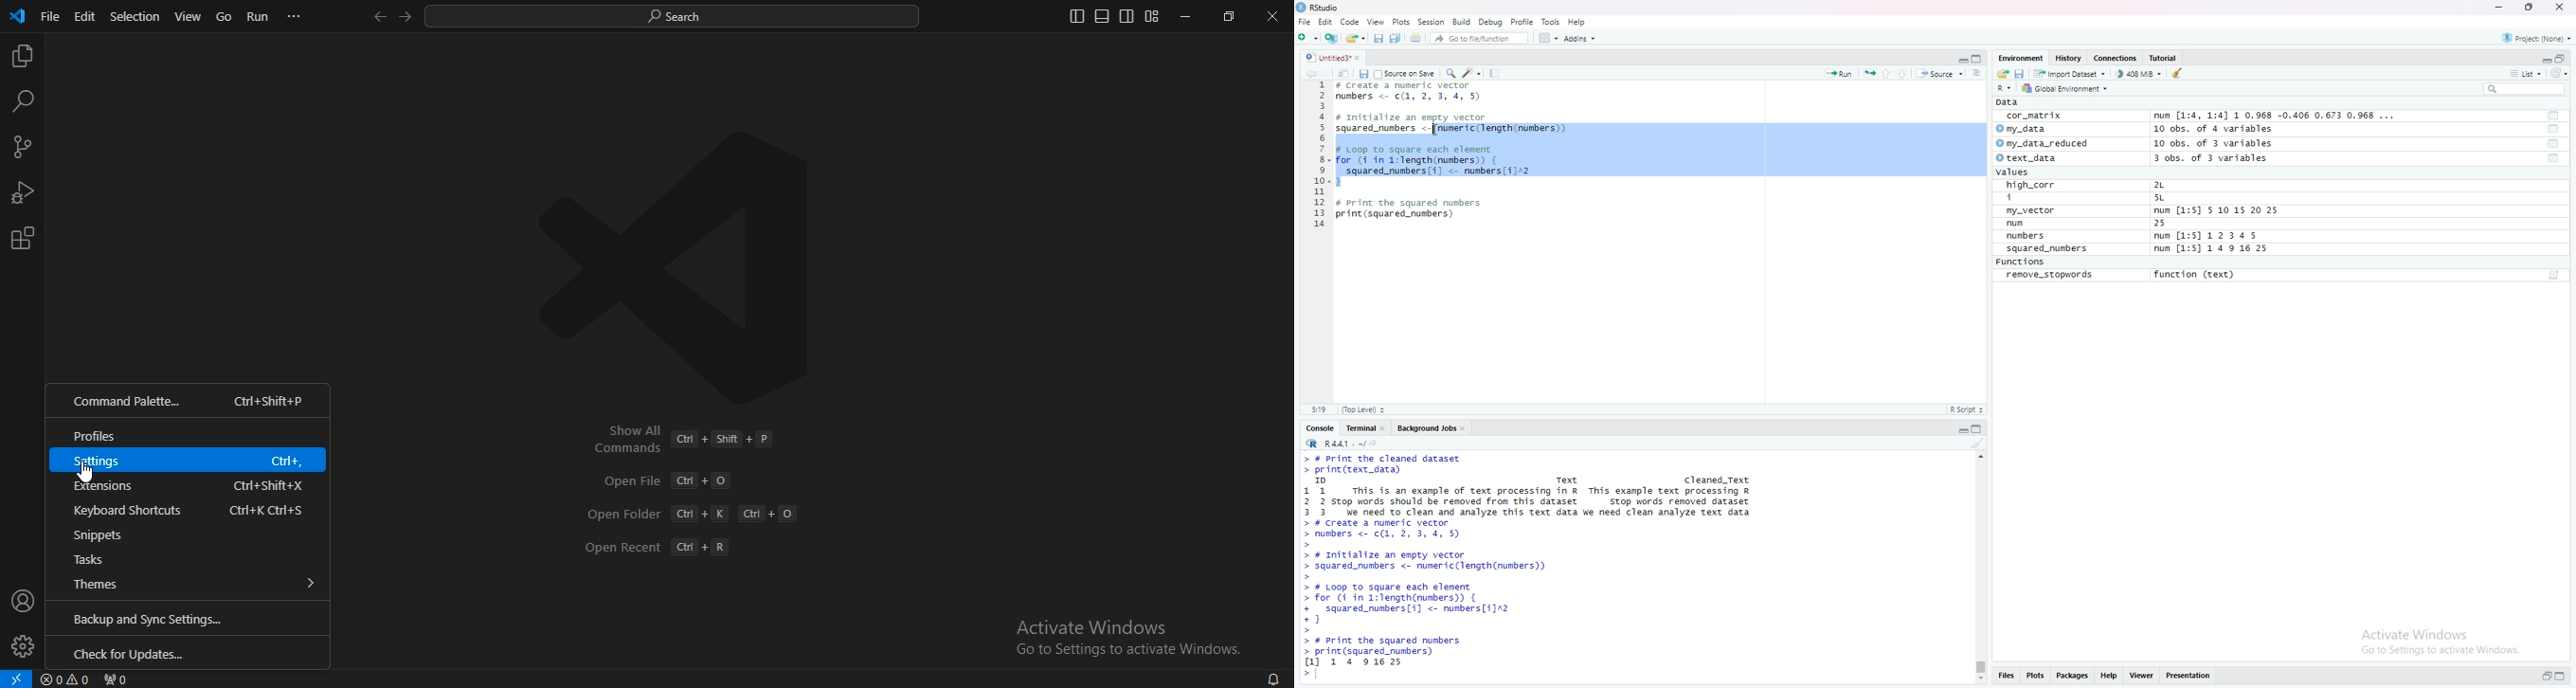 This screenshot has height=700, width=2576. What do you see at coordinates (2210, 236) in the screenshot?
I see `num [1:5] 1 2 345` at bounding box center [2210, 236].